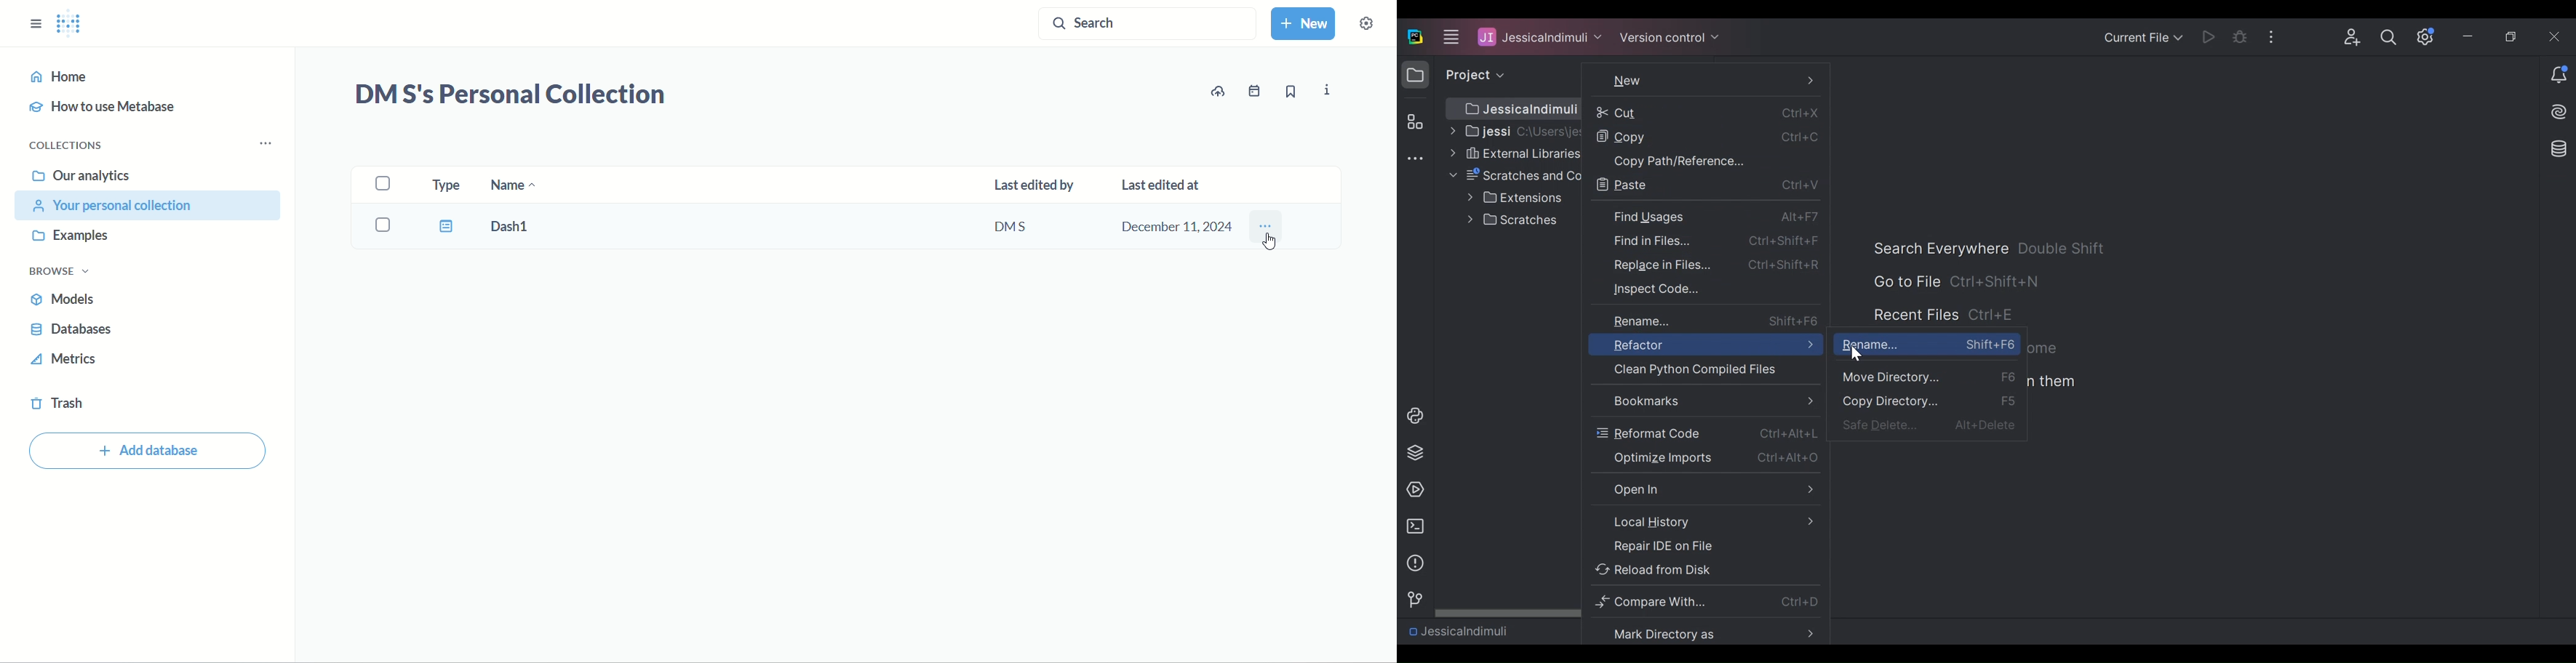 The height and width of the screenshot is (672, 2576). I want to click on shortcut, so click(1996, 281).